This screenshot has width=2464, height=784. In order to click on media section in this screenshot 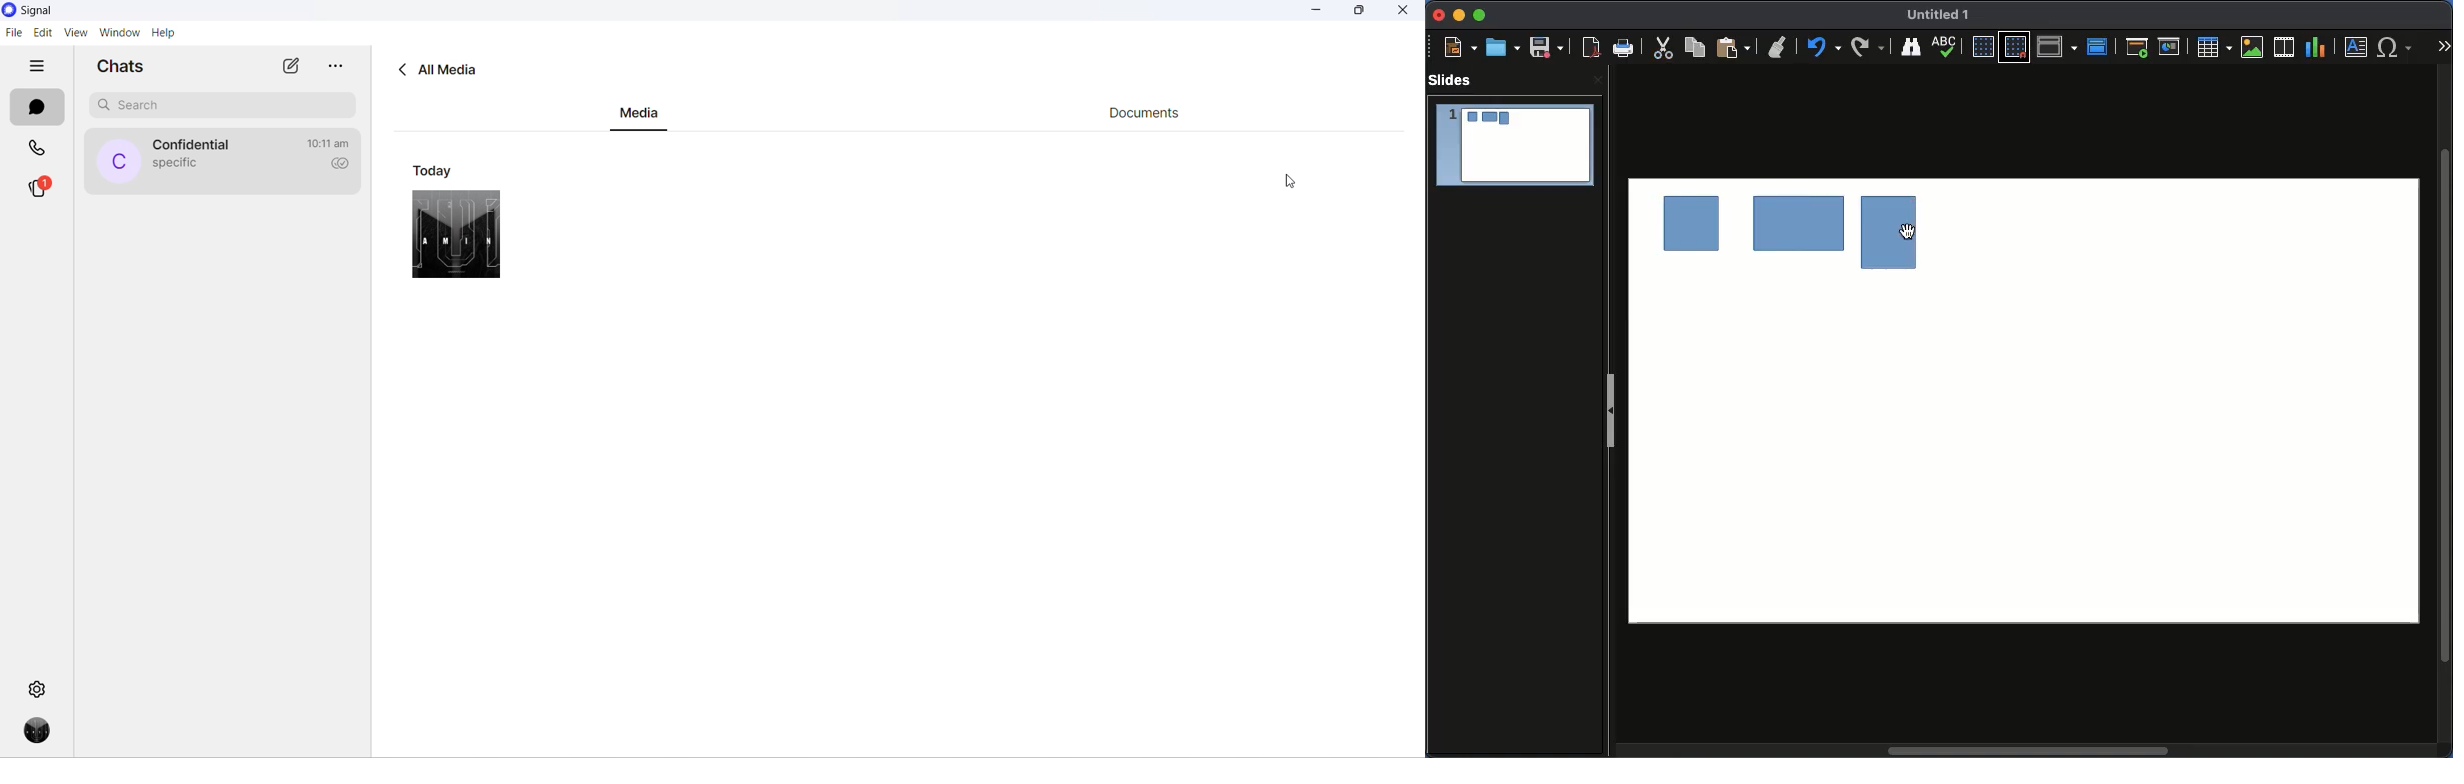, I will do `click(639, 117)`.